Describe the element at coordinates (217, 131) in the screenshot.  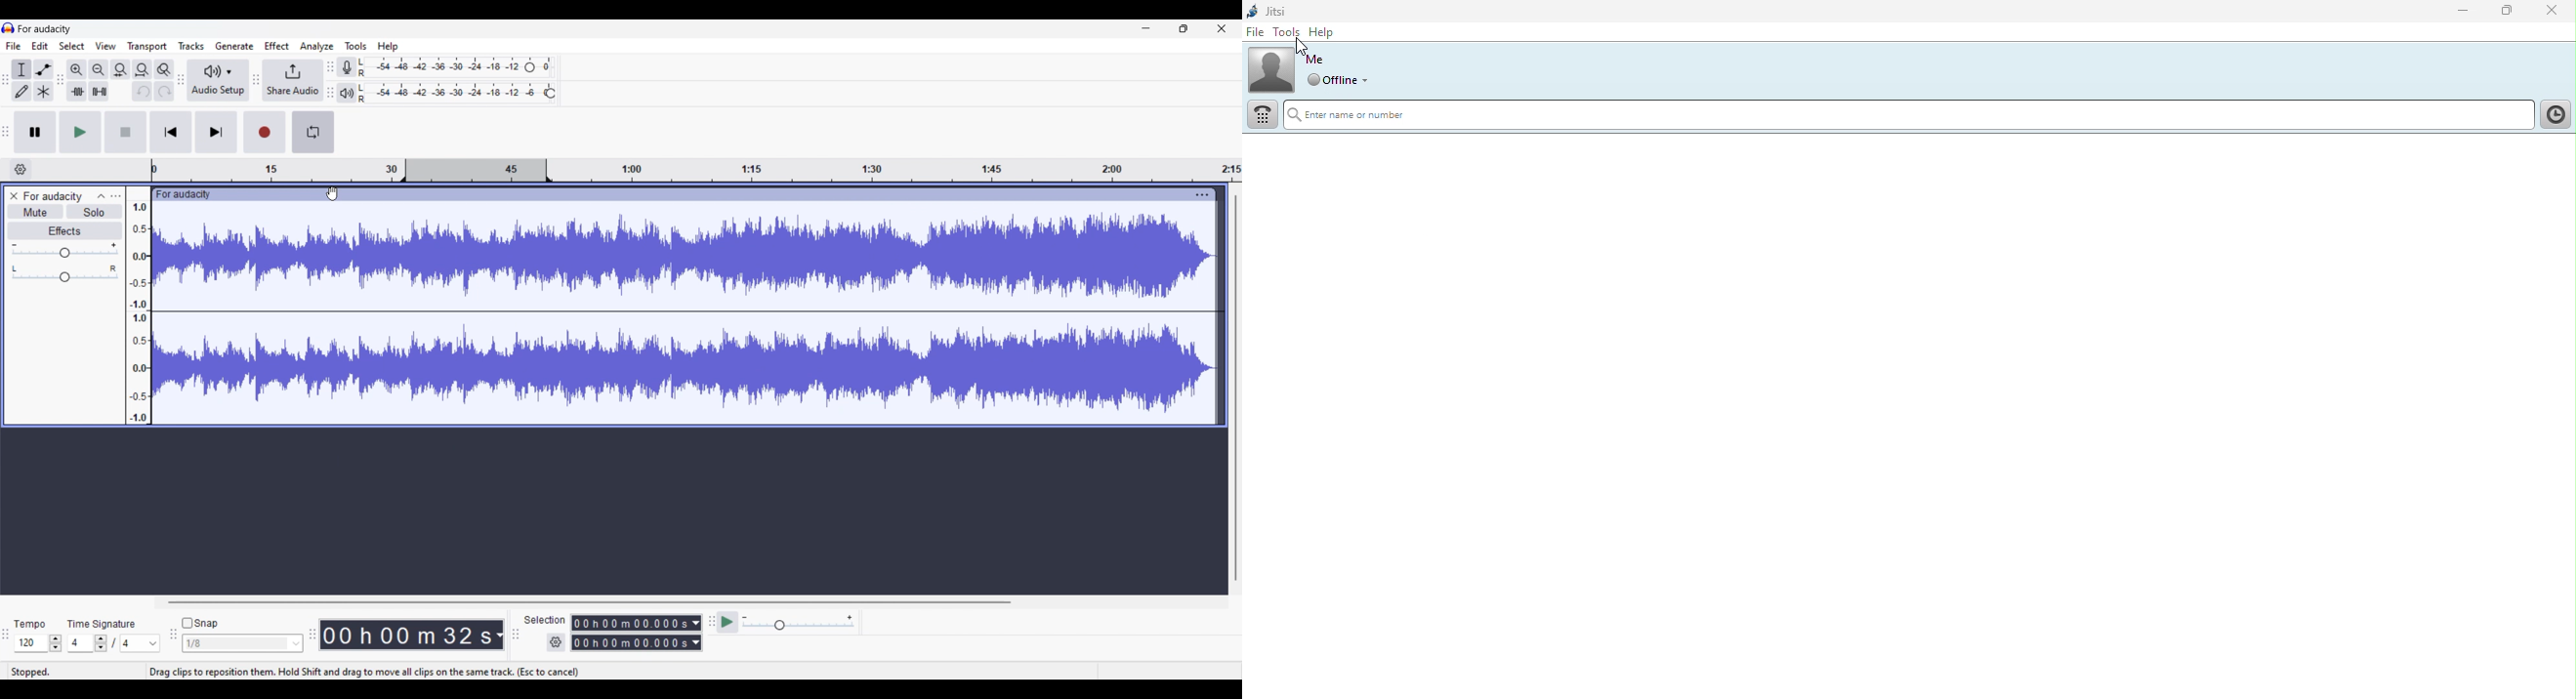
I see `Skip/Select to end` at that location.